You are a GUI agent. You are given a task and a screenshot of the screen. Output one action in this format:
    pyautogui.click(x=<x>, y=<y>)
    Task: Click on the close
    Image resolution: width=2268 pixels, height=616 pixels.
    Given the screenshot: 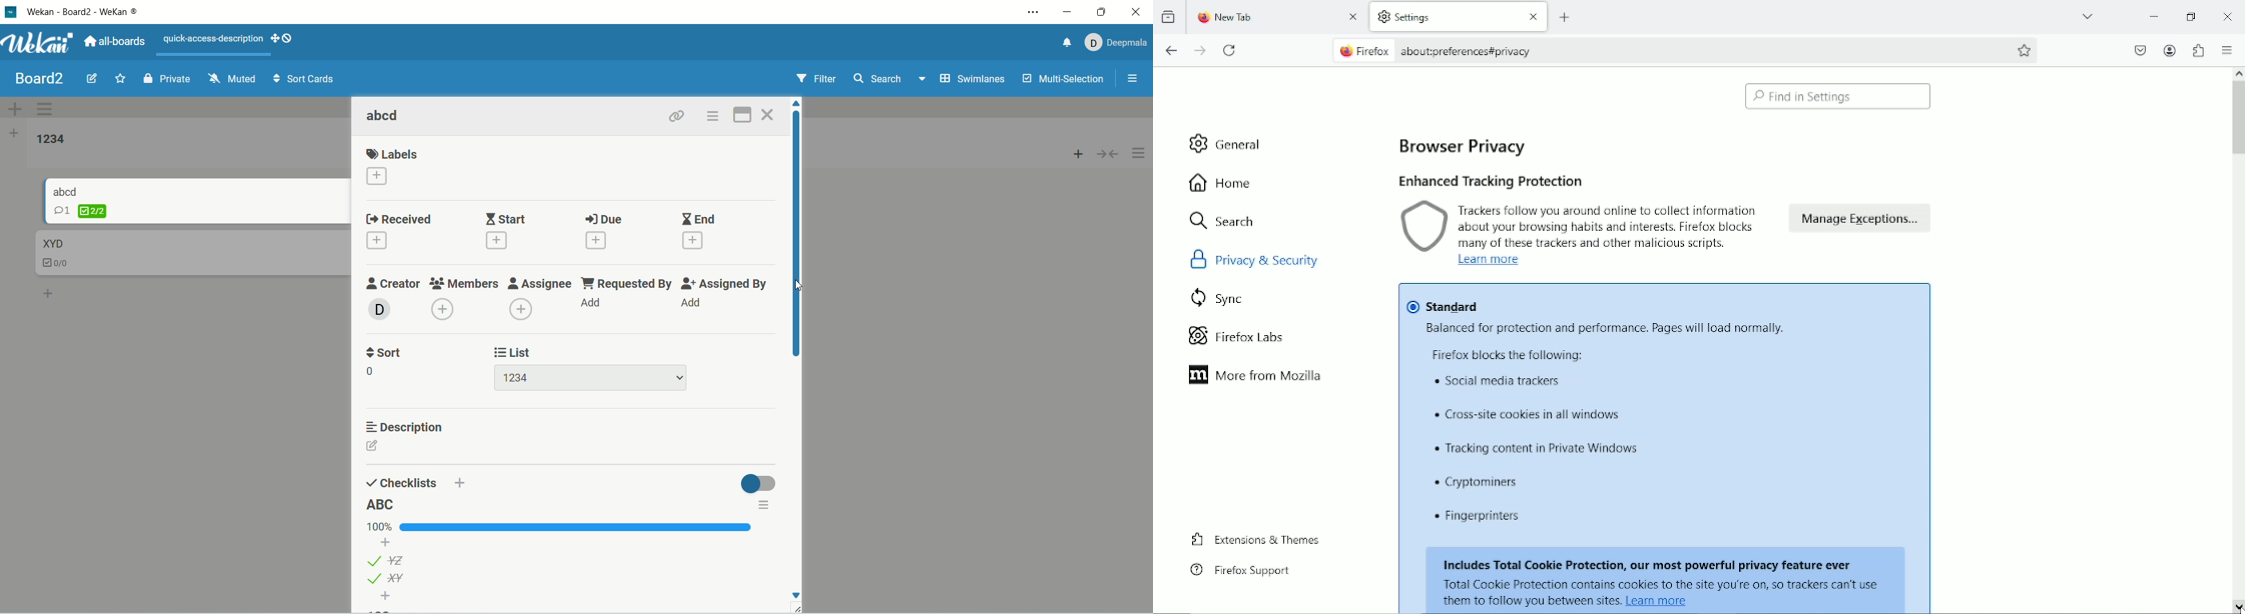 What is the action you would take?
    pyautogui.click(x=1531, y=18)
    